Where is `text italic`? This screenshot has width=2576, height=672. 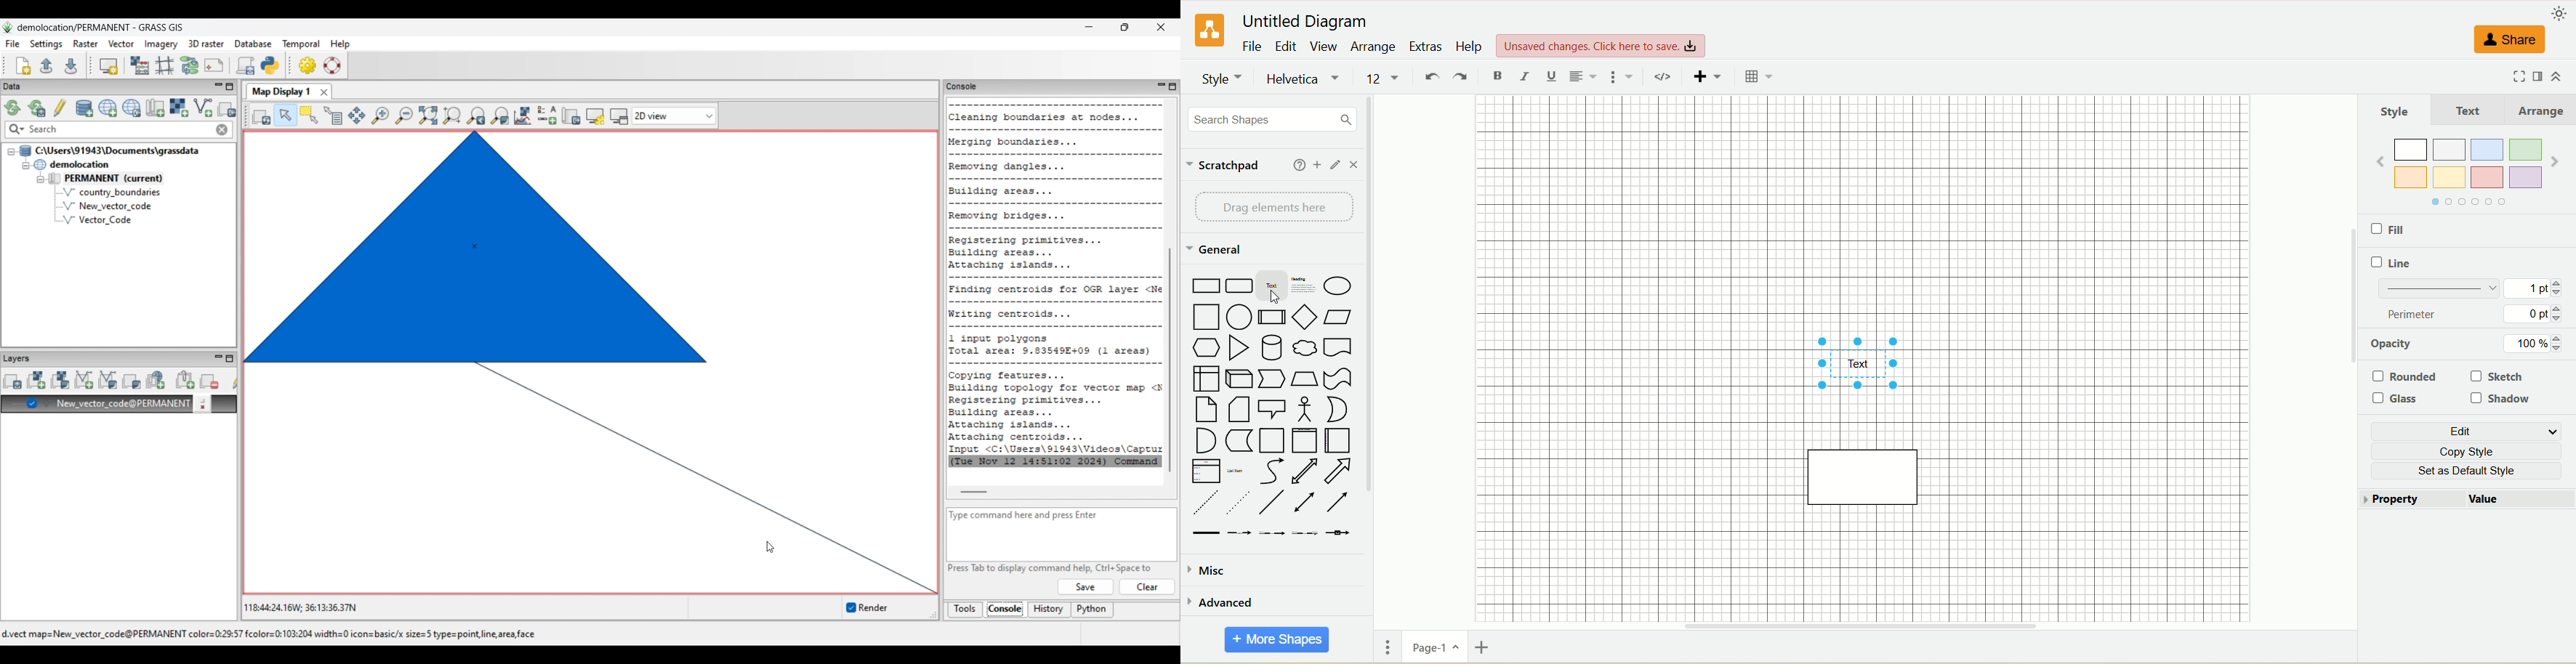
text italic is located at coordinates (1524, 77).